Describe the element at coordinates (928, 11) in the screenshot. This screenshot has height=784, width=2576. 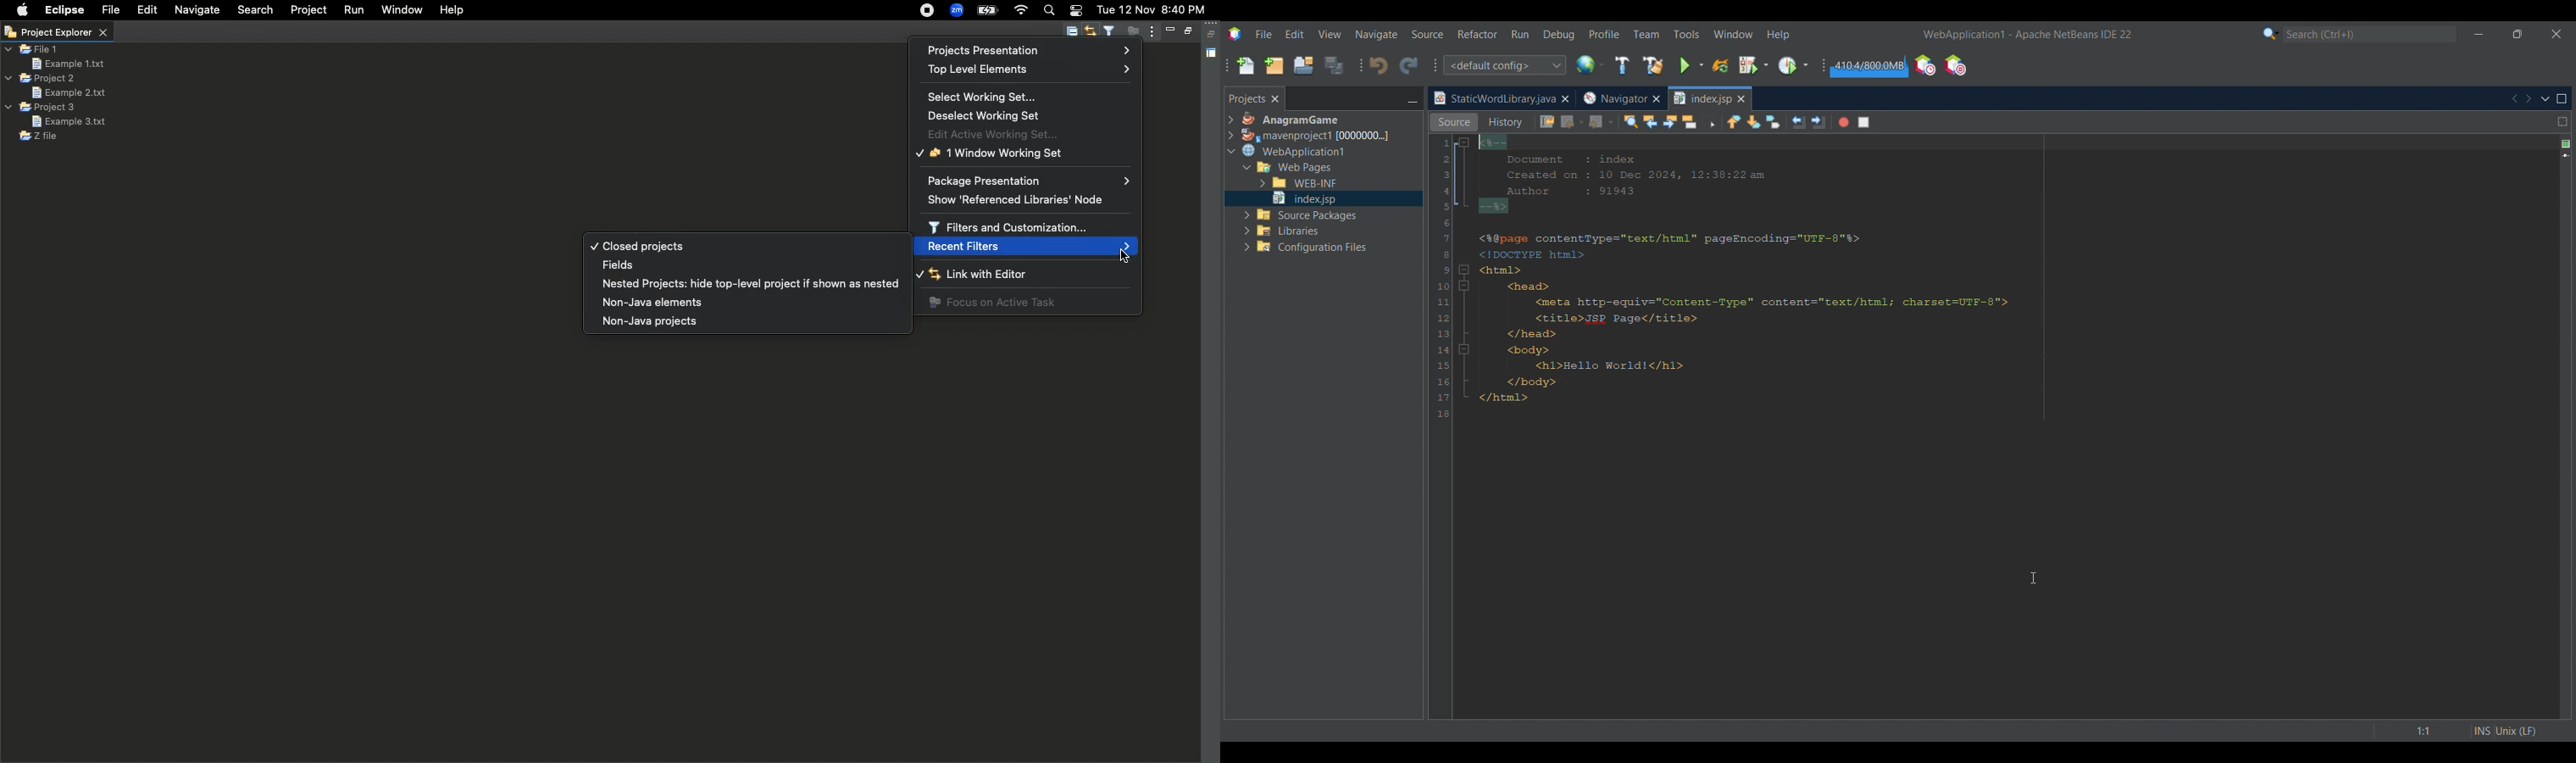
I see `Recording` at that location.